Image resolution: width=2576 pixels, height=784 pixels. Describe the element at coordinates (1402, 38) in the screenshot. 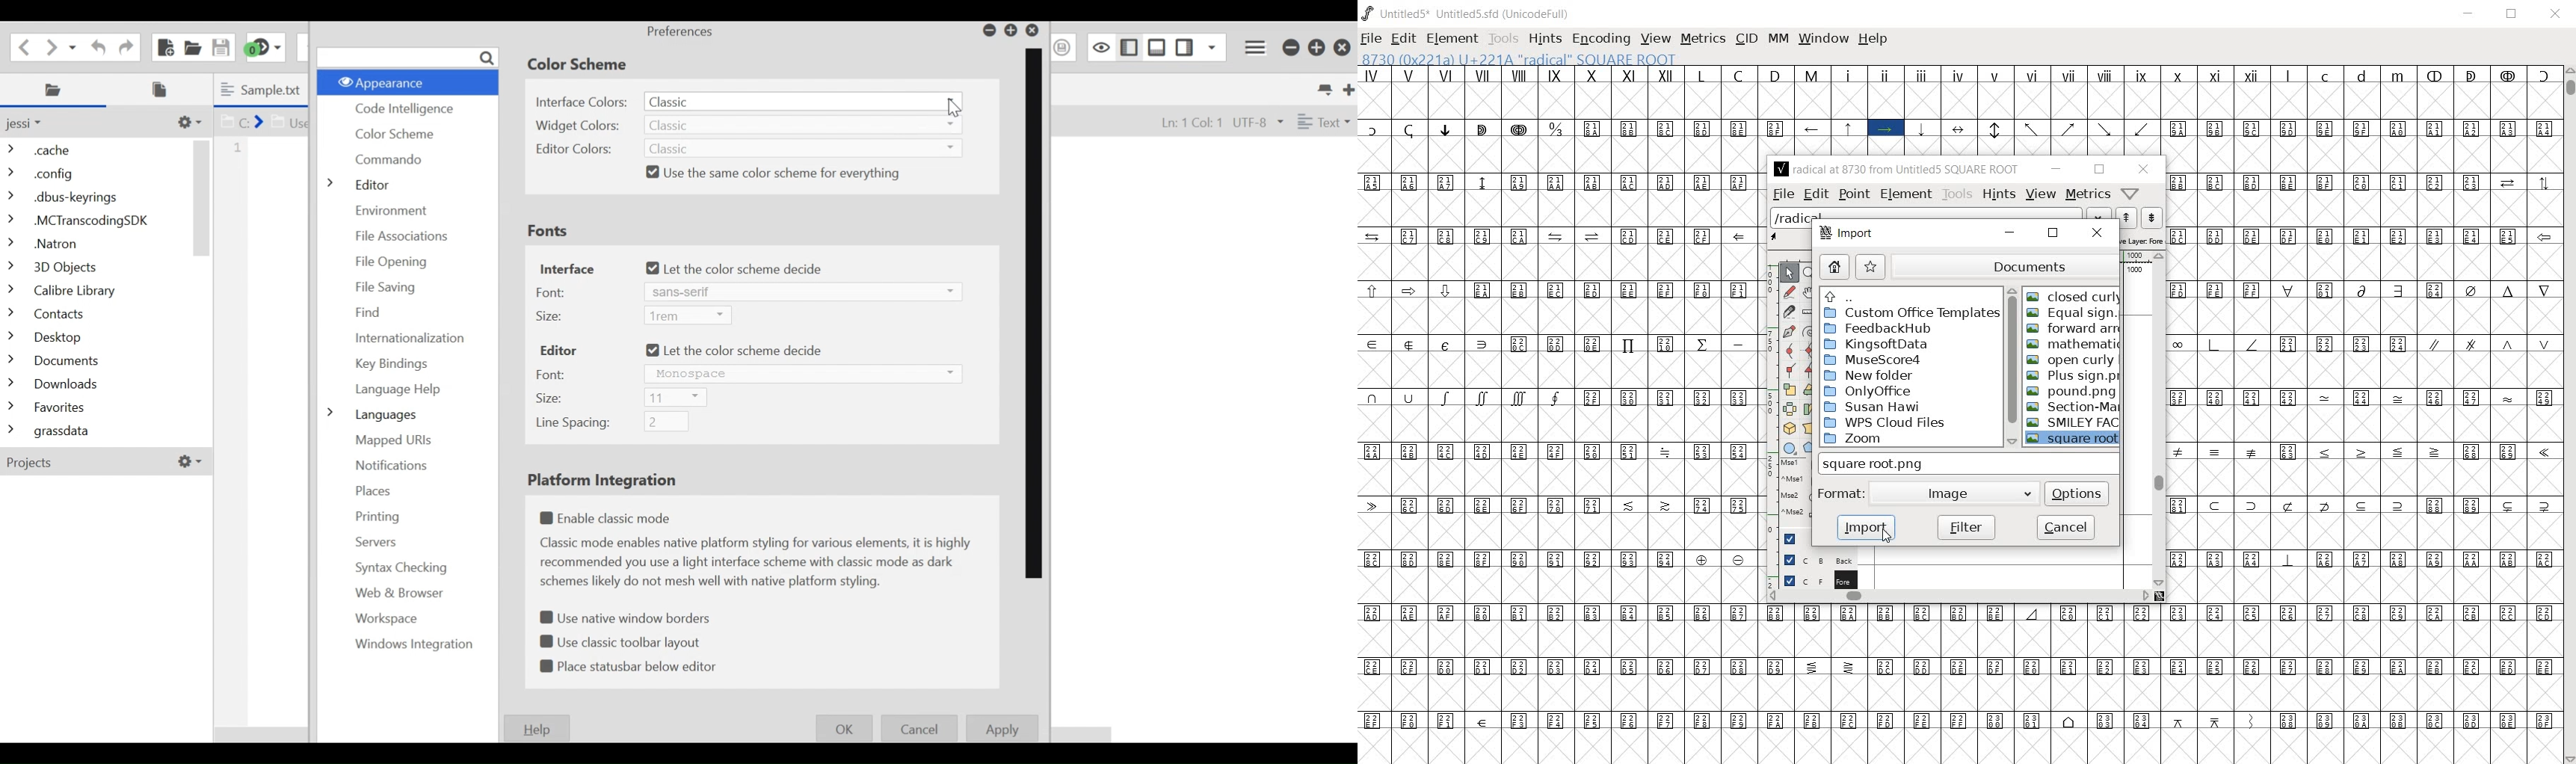

I see `EDIT` at that location.